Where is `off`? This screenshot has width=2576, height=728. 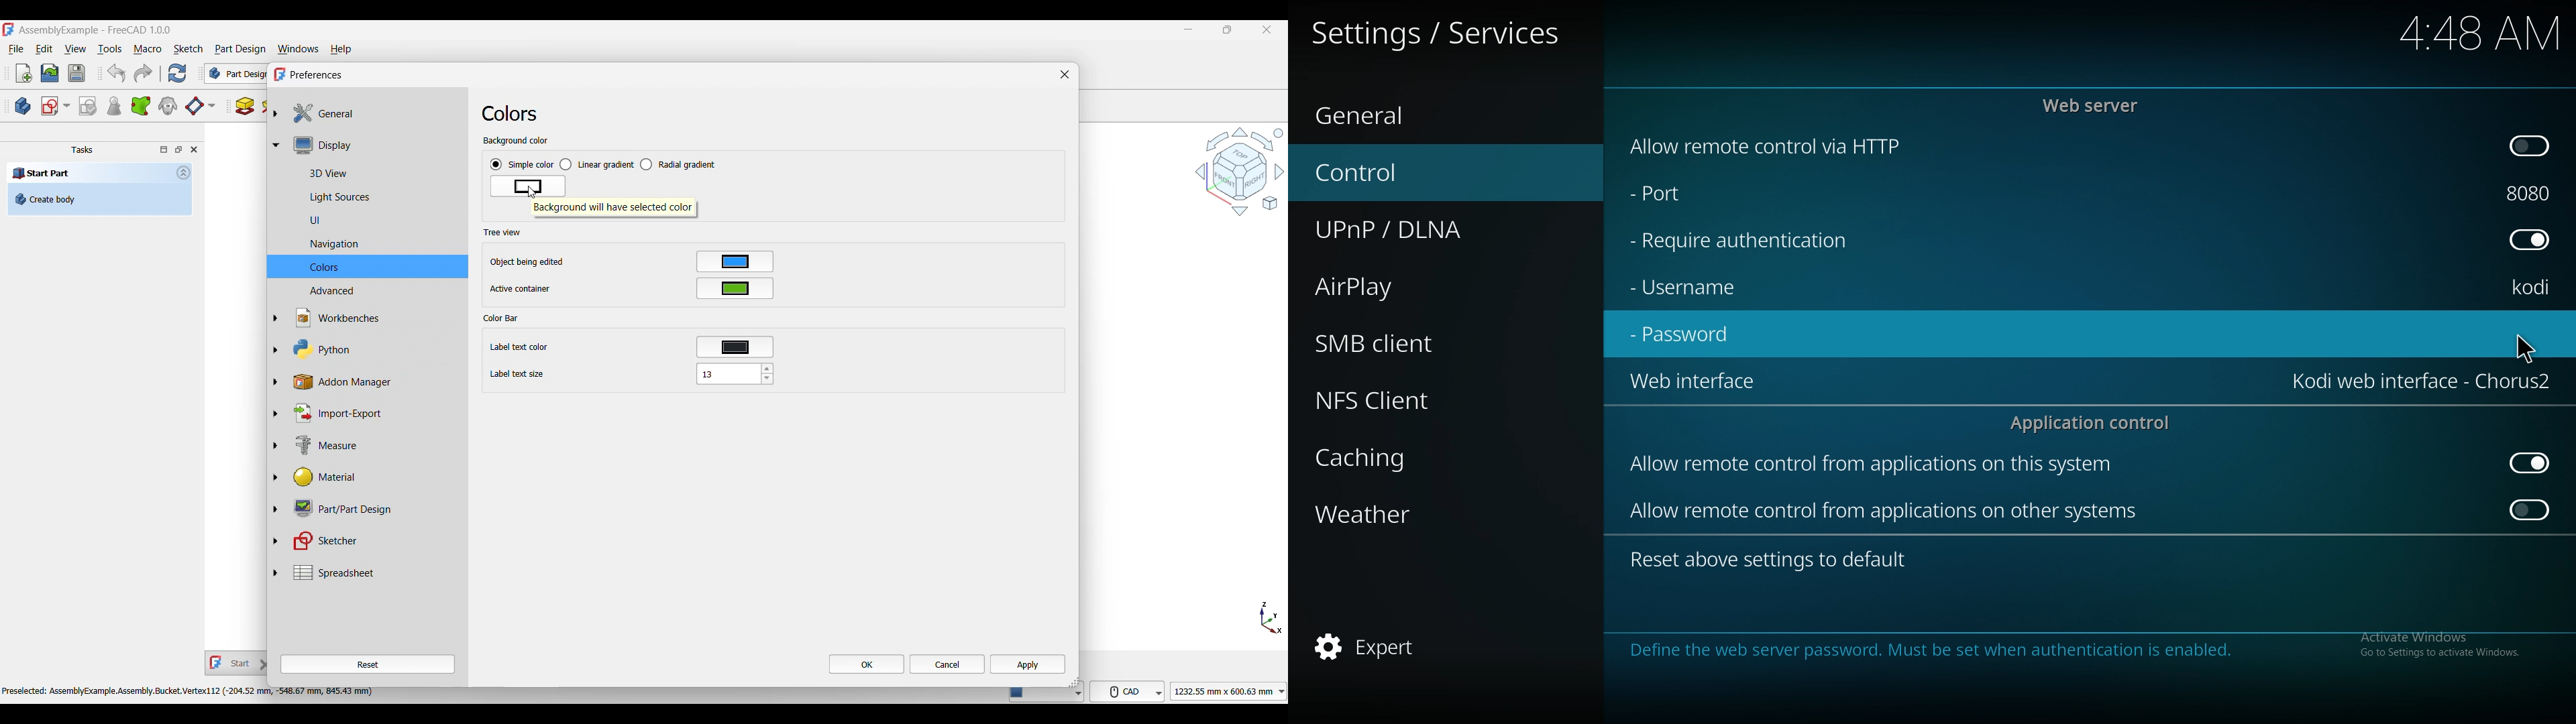 off is located at coordinates (2528, 462).